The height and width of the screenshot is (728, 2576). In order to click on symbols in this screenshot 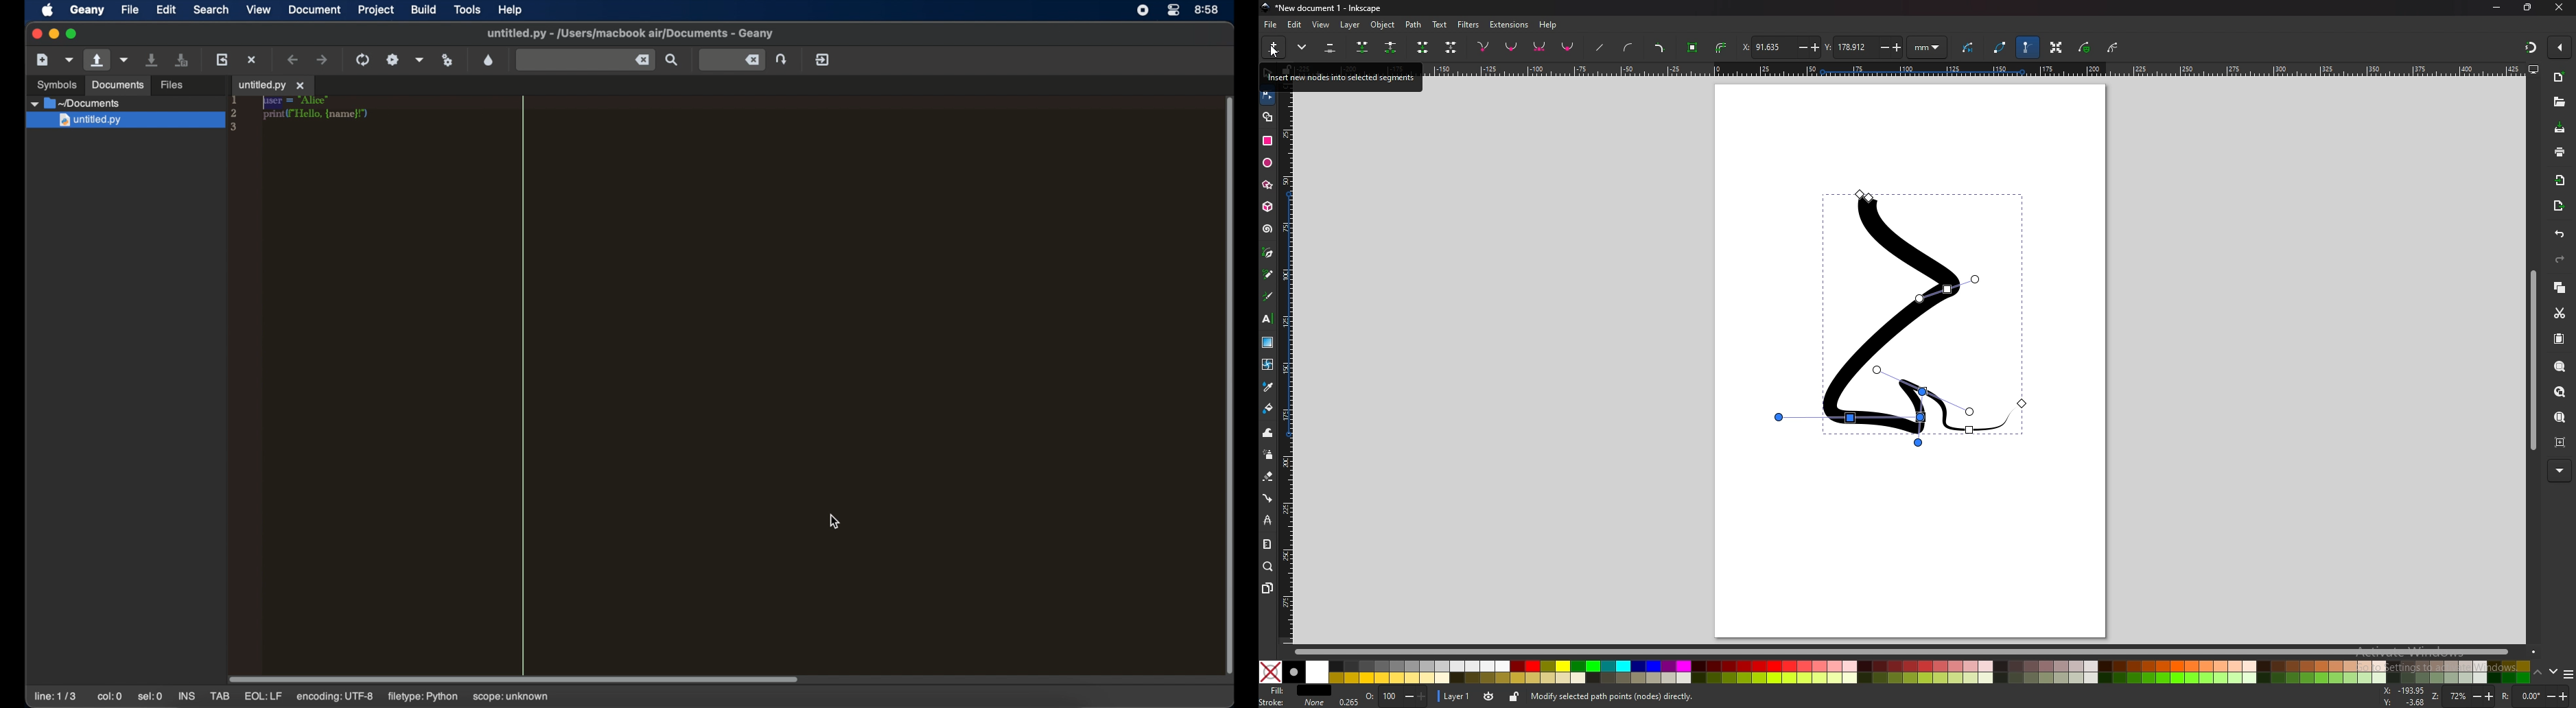, I will do `click(56, 85)`.